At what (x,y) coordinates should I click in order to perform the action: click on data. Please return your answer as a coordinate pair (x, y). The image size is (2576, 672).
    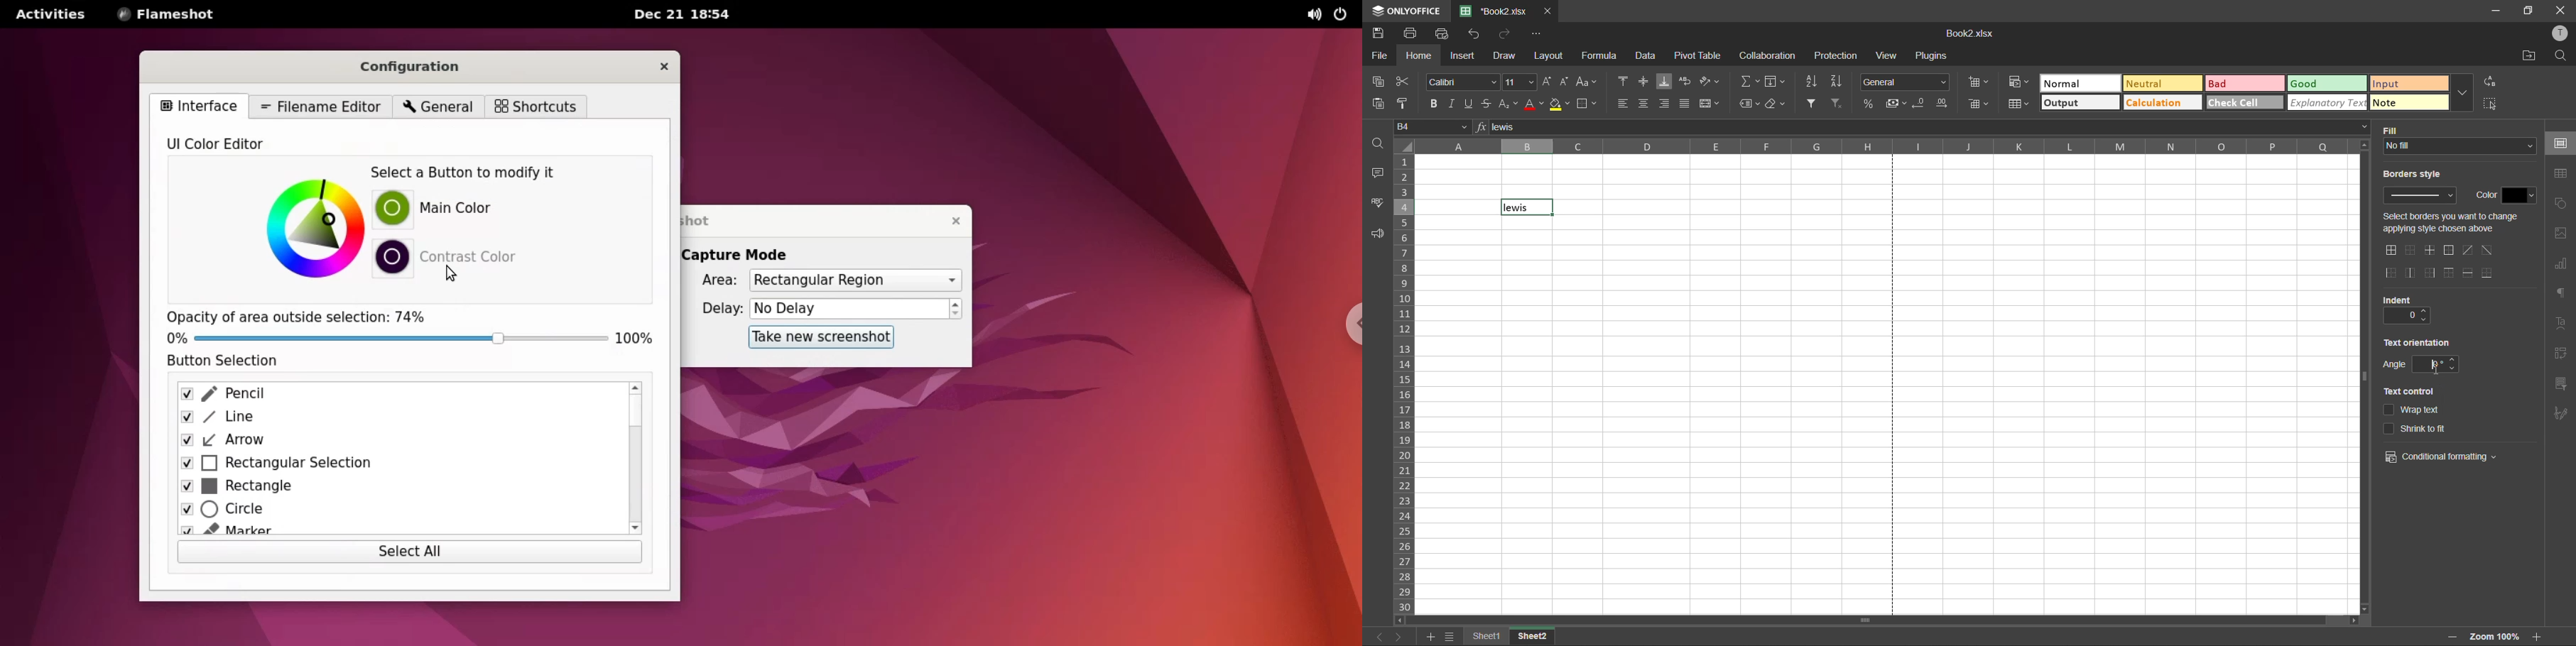
    Looking at the image, I should click on (1646, 55).